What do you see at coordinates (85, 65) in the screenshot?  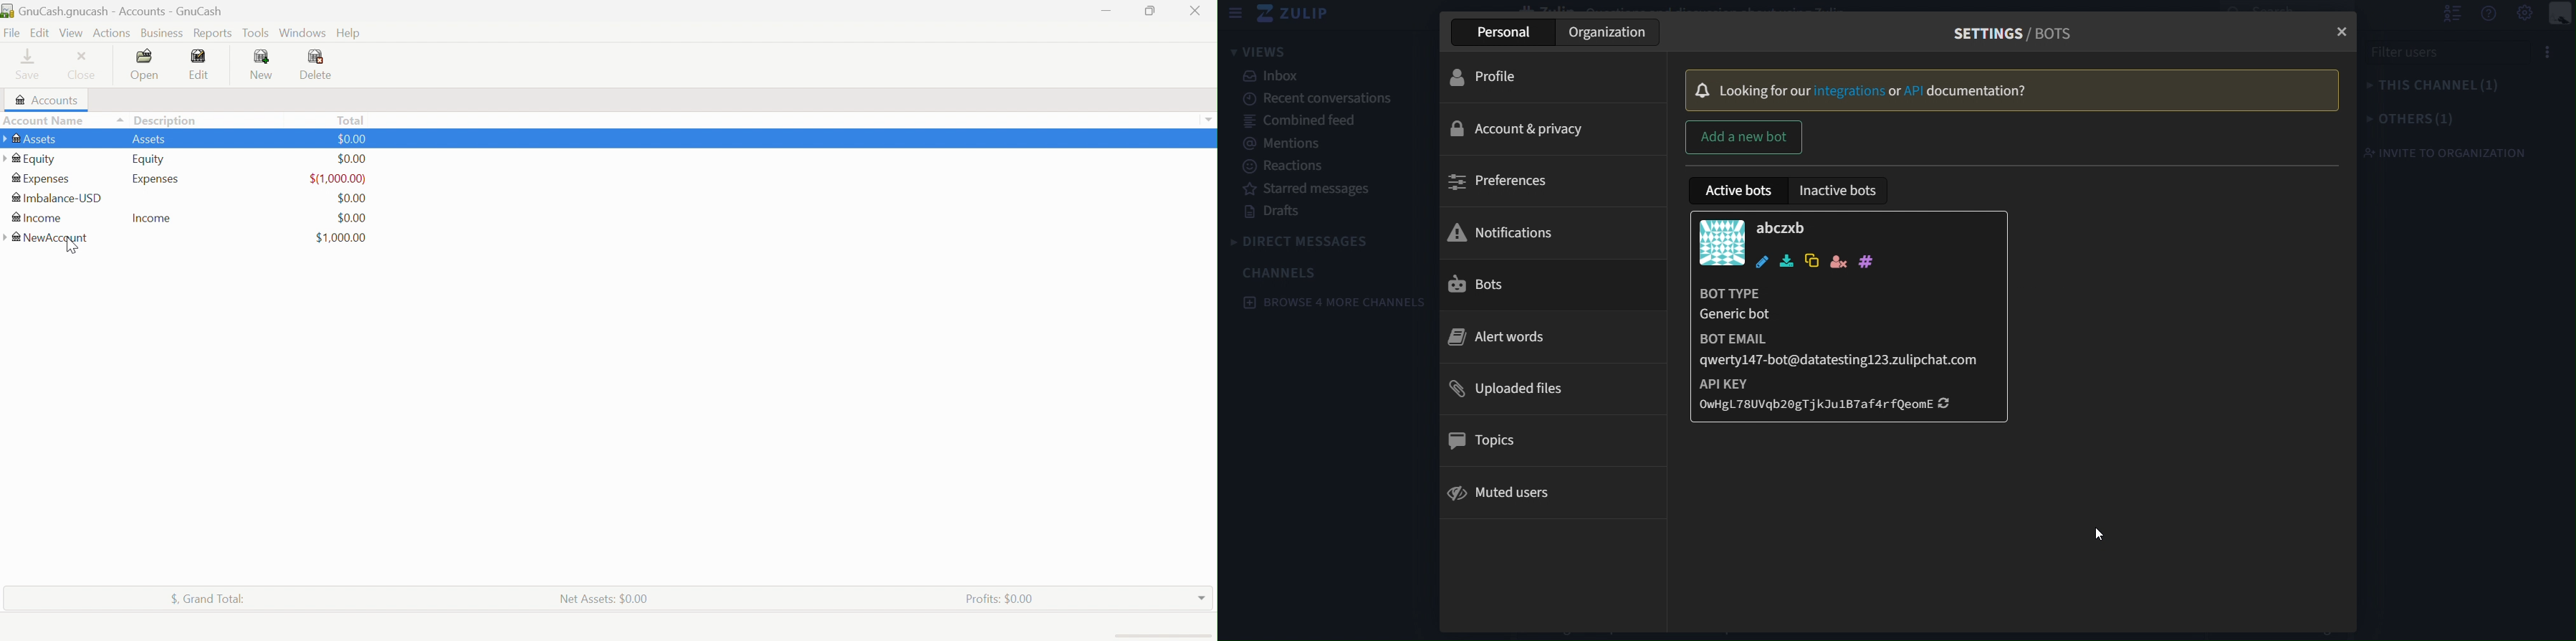 I see `Close` at bounding box center [85, 65].